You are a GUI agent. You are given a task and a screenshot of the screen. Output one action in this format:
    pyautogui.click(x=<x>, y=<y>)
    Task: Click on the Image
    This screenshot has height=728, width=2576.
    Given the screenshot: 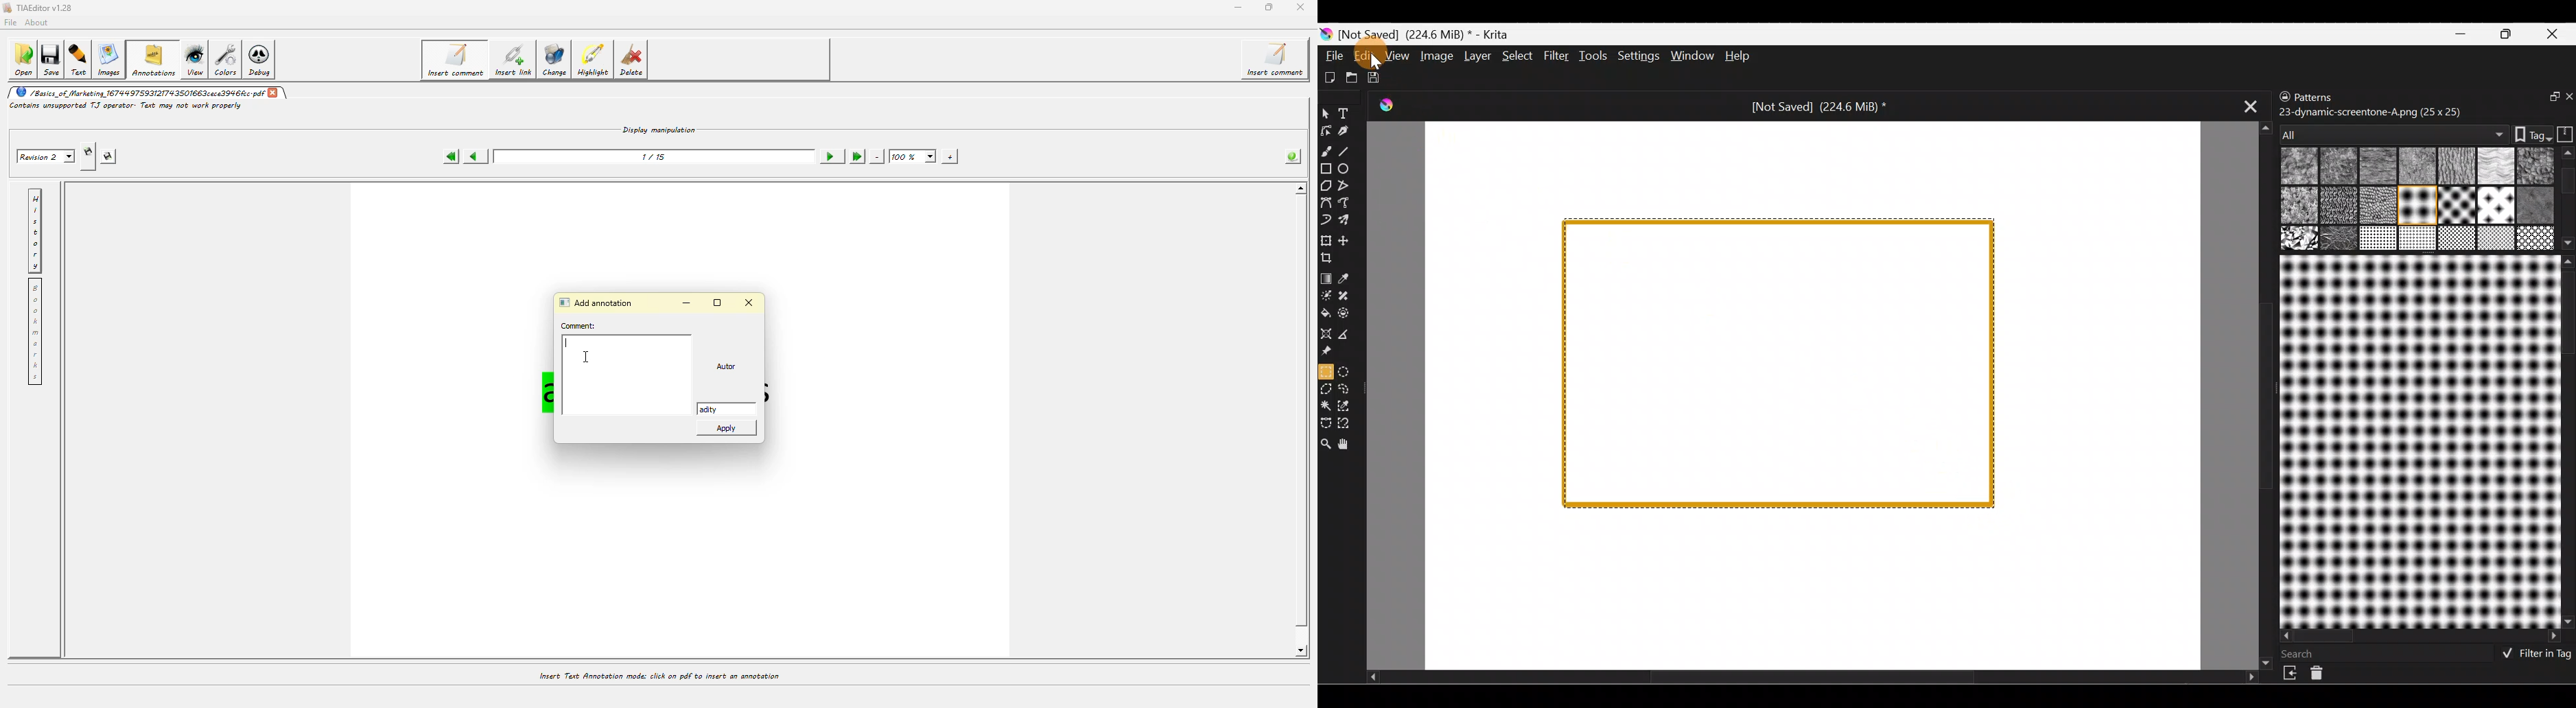 What is the action you would take?
    pyautogui.click(x=1435, y=56)
    